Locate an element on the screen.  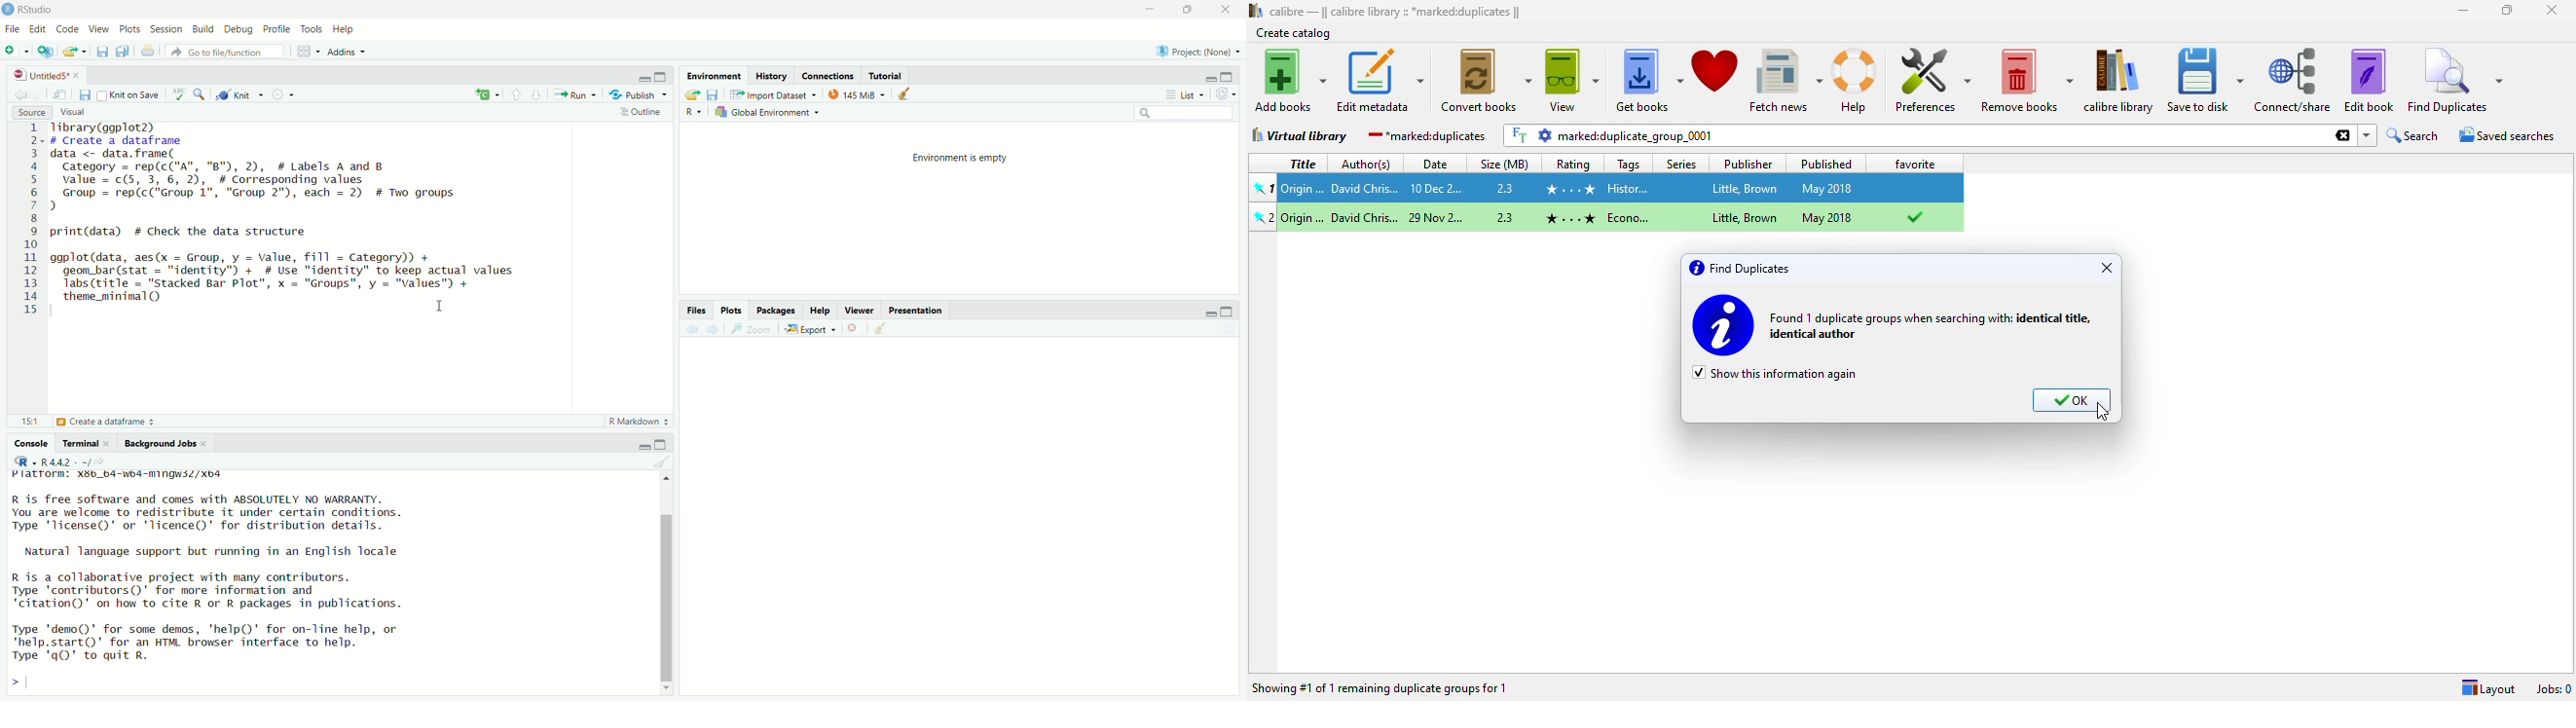
Create a project is located at coordinates (45, 51).